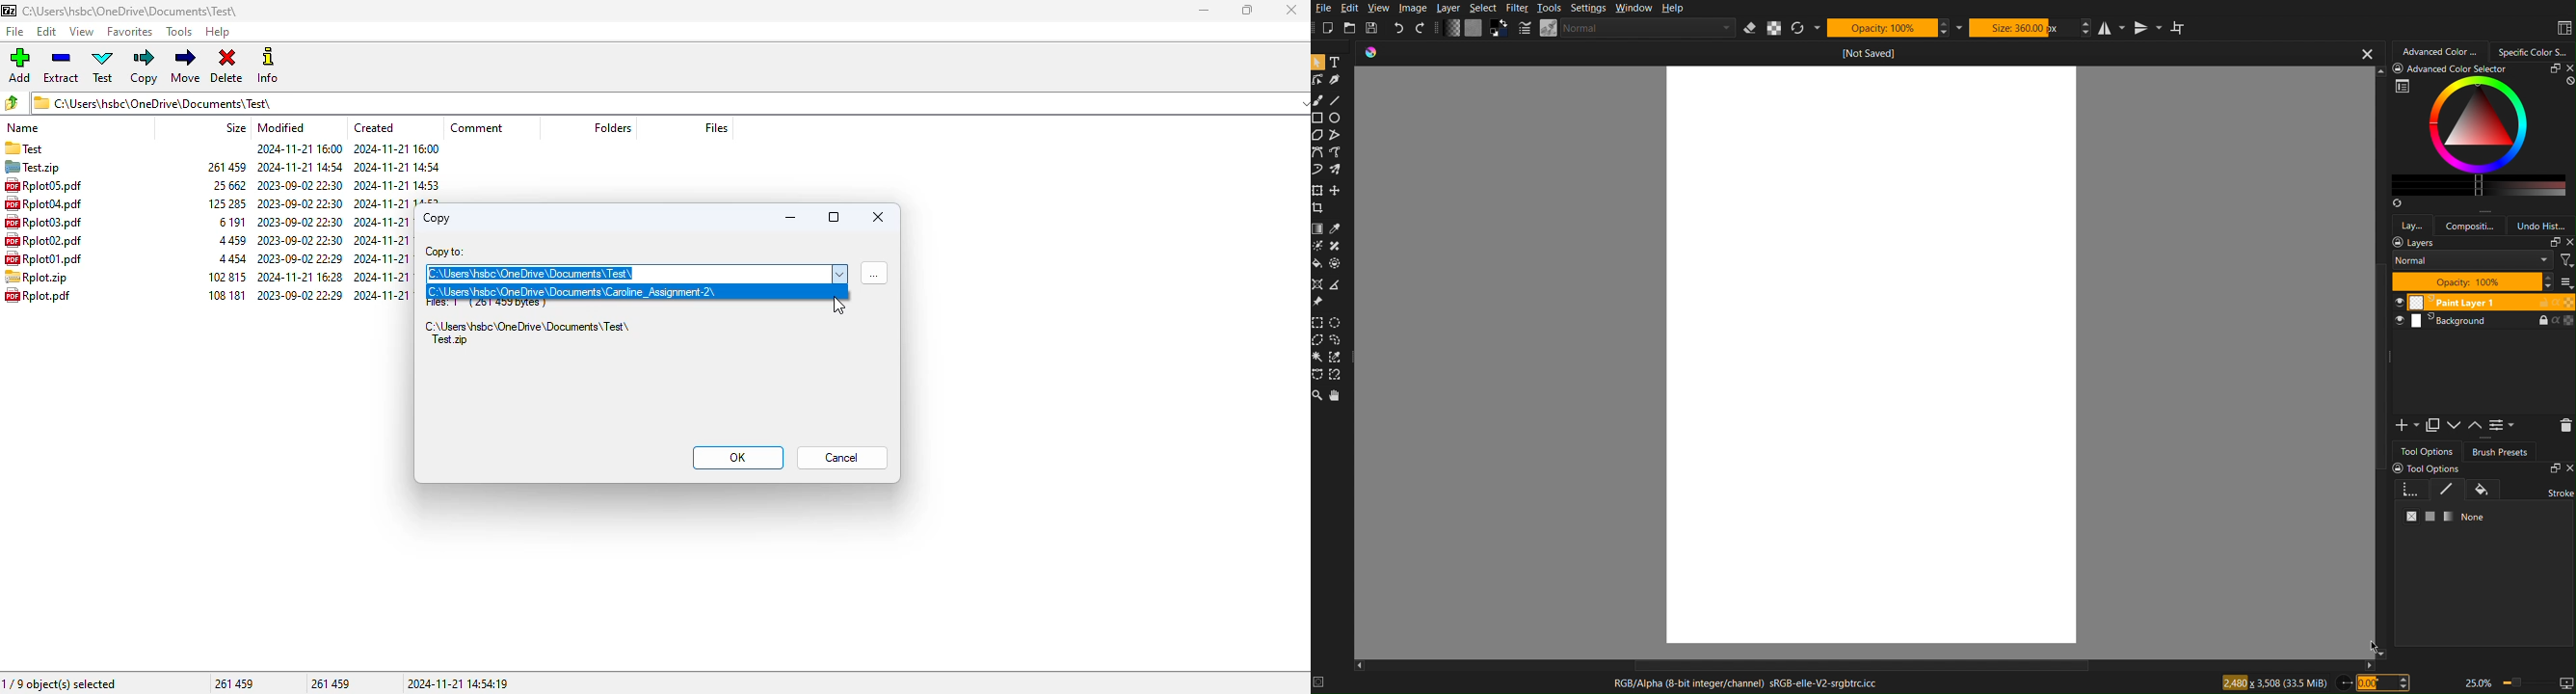 This screenshot has width=2576, height=700. Describe the element at coordinates (103, 67) in the screenshot. I see `test` at that location.